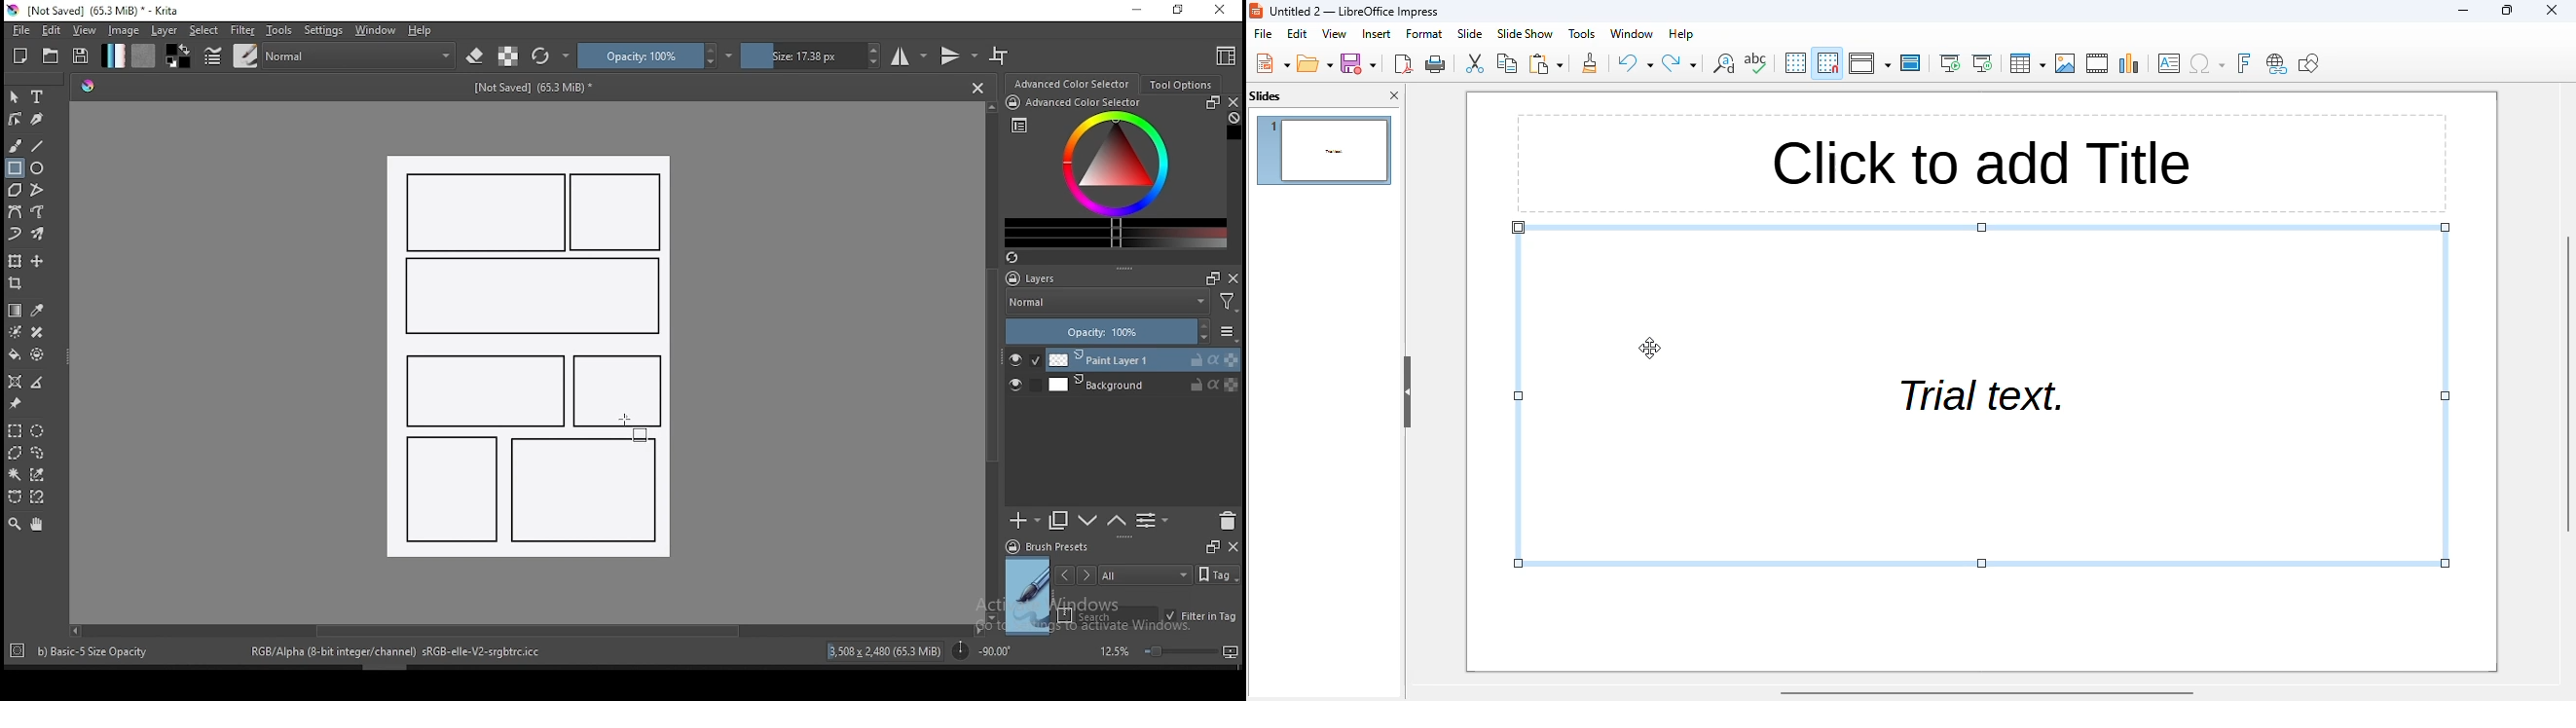 The height and width of the screenshot is (728, 2576). I want to click on view, so click(1336, 34).